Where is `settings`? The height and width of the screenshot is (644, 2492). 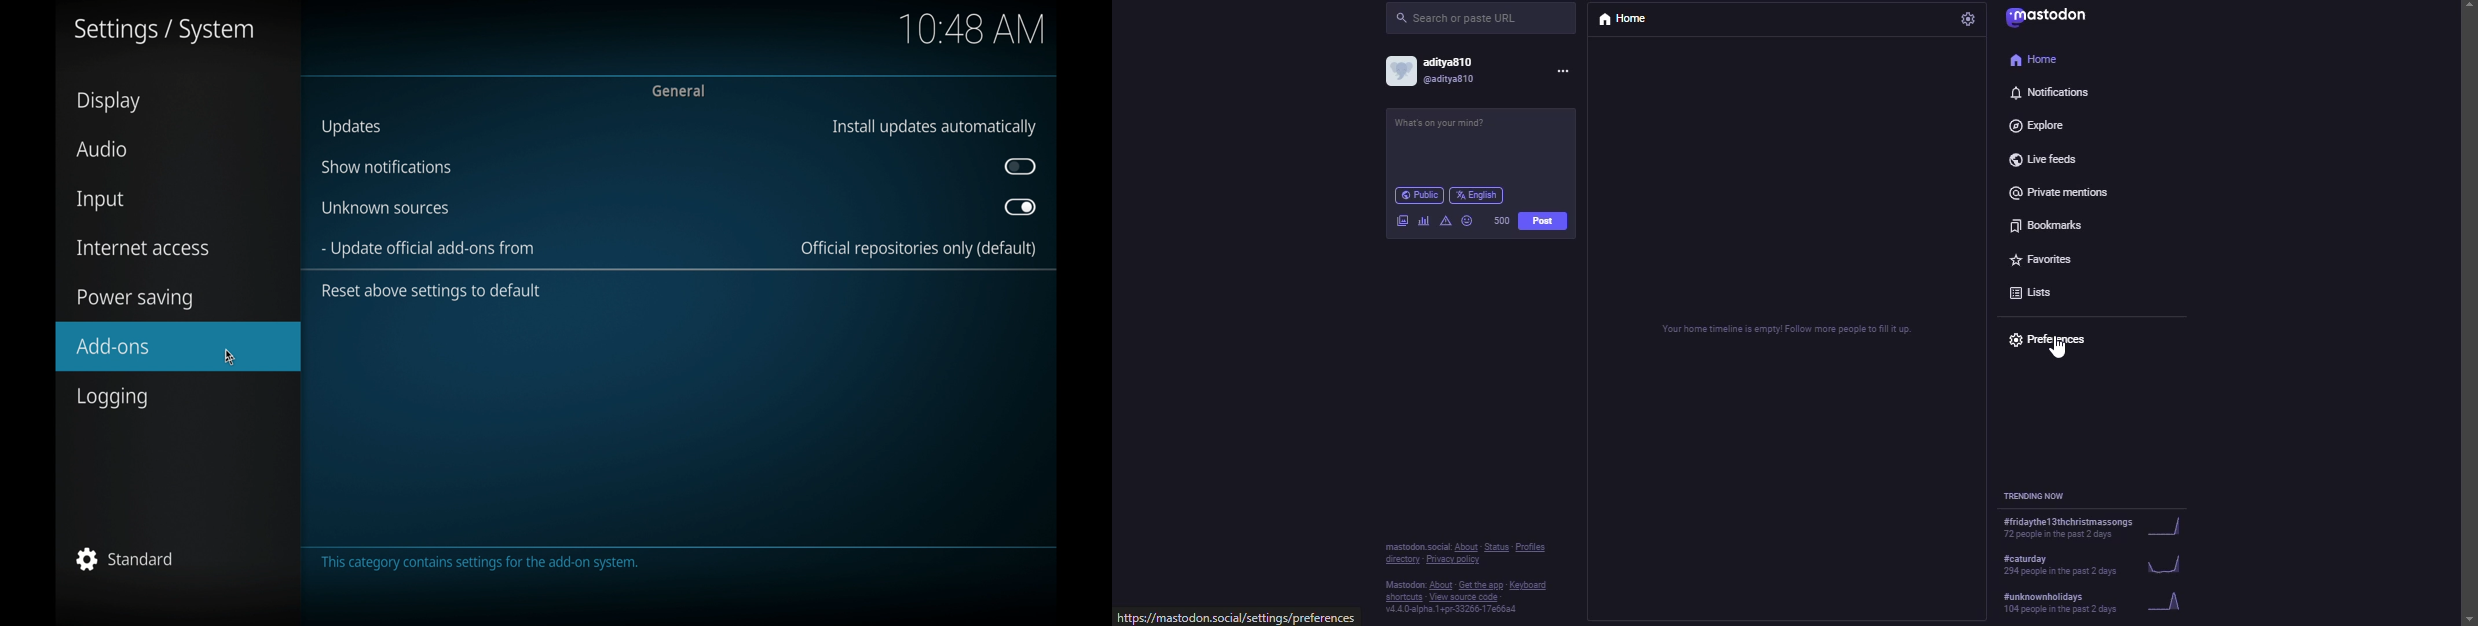 settings is located at coordinates (1969, 19).